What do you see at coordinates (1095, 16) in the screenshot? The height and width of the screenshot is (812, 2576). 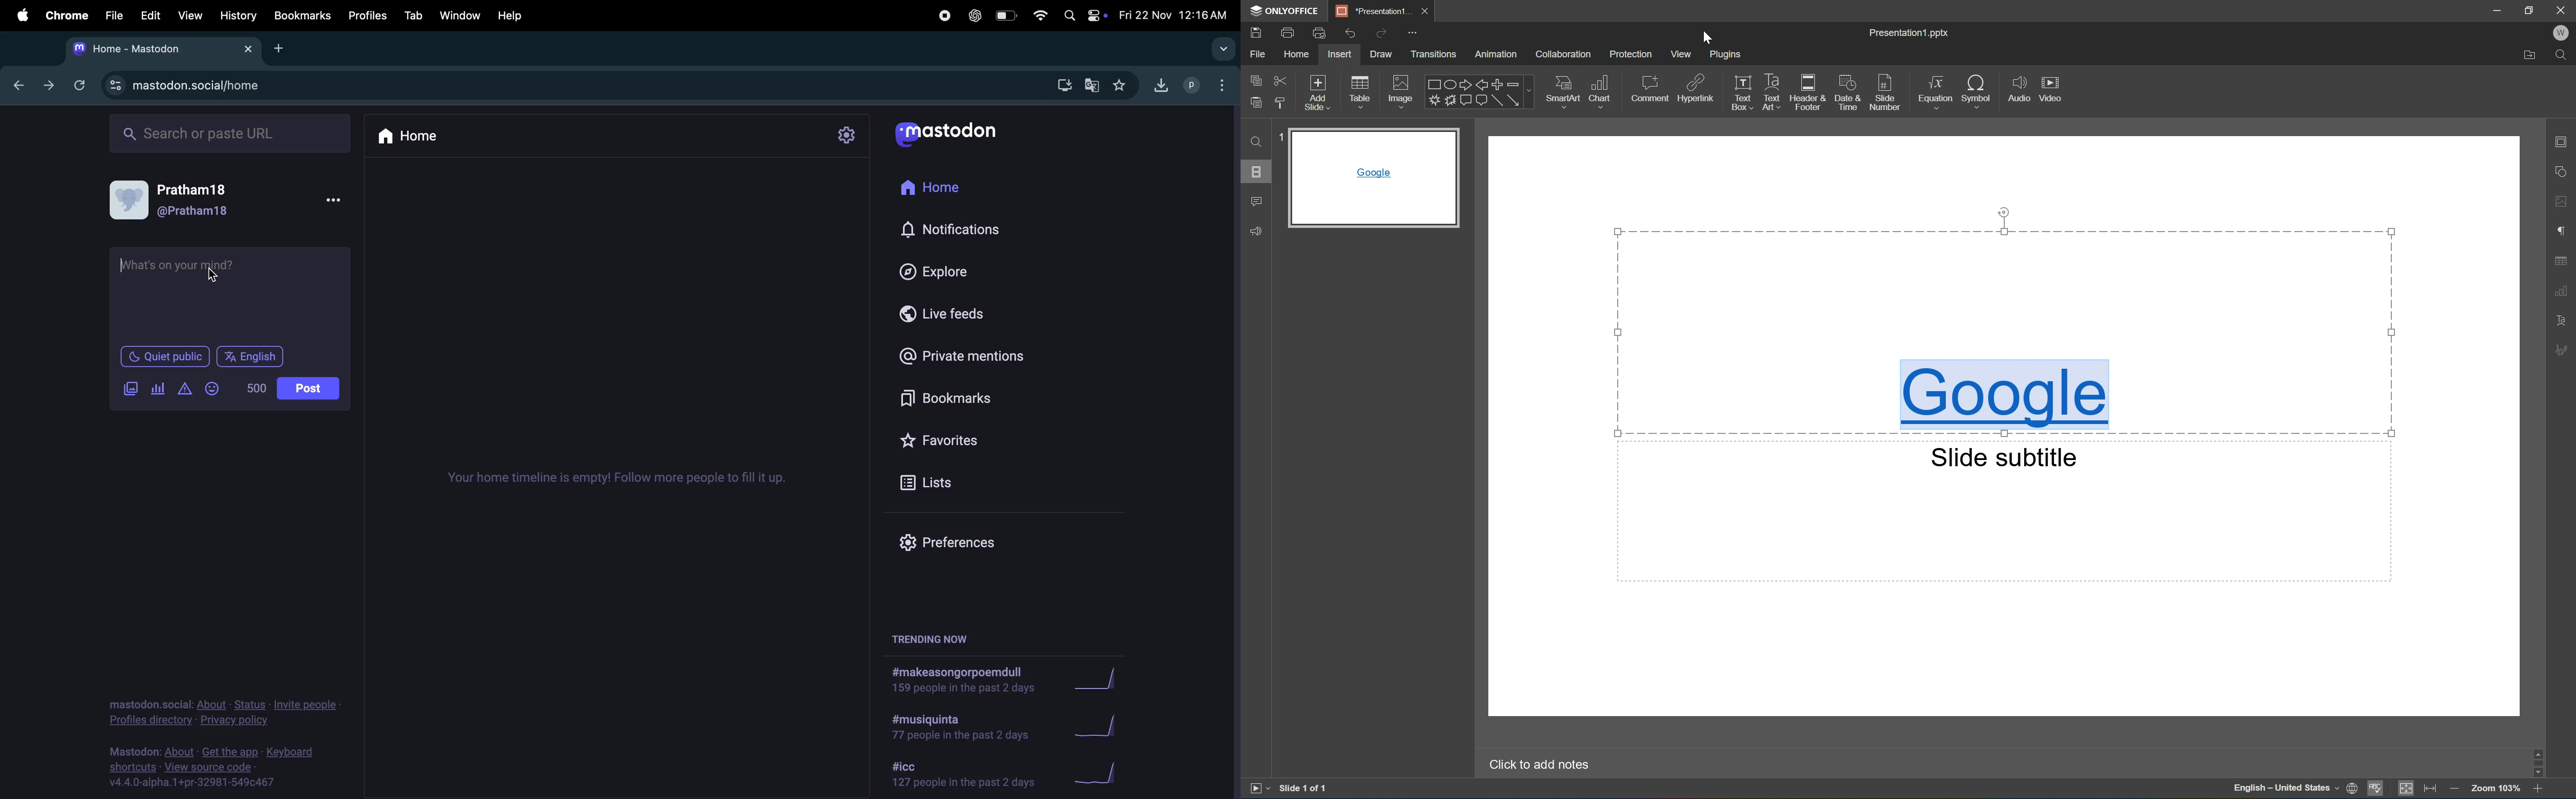 I see `apple widgets` at bounding box center [1095, 16].